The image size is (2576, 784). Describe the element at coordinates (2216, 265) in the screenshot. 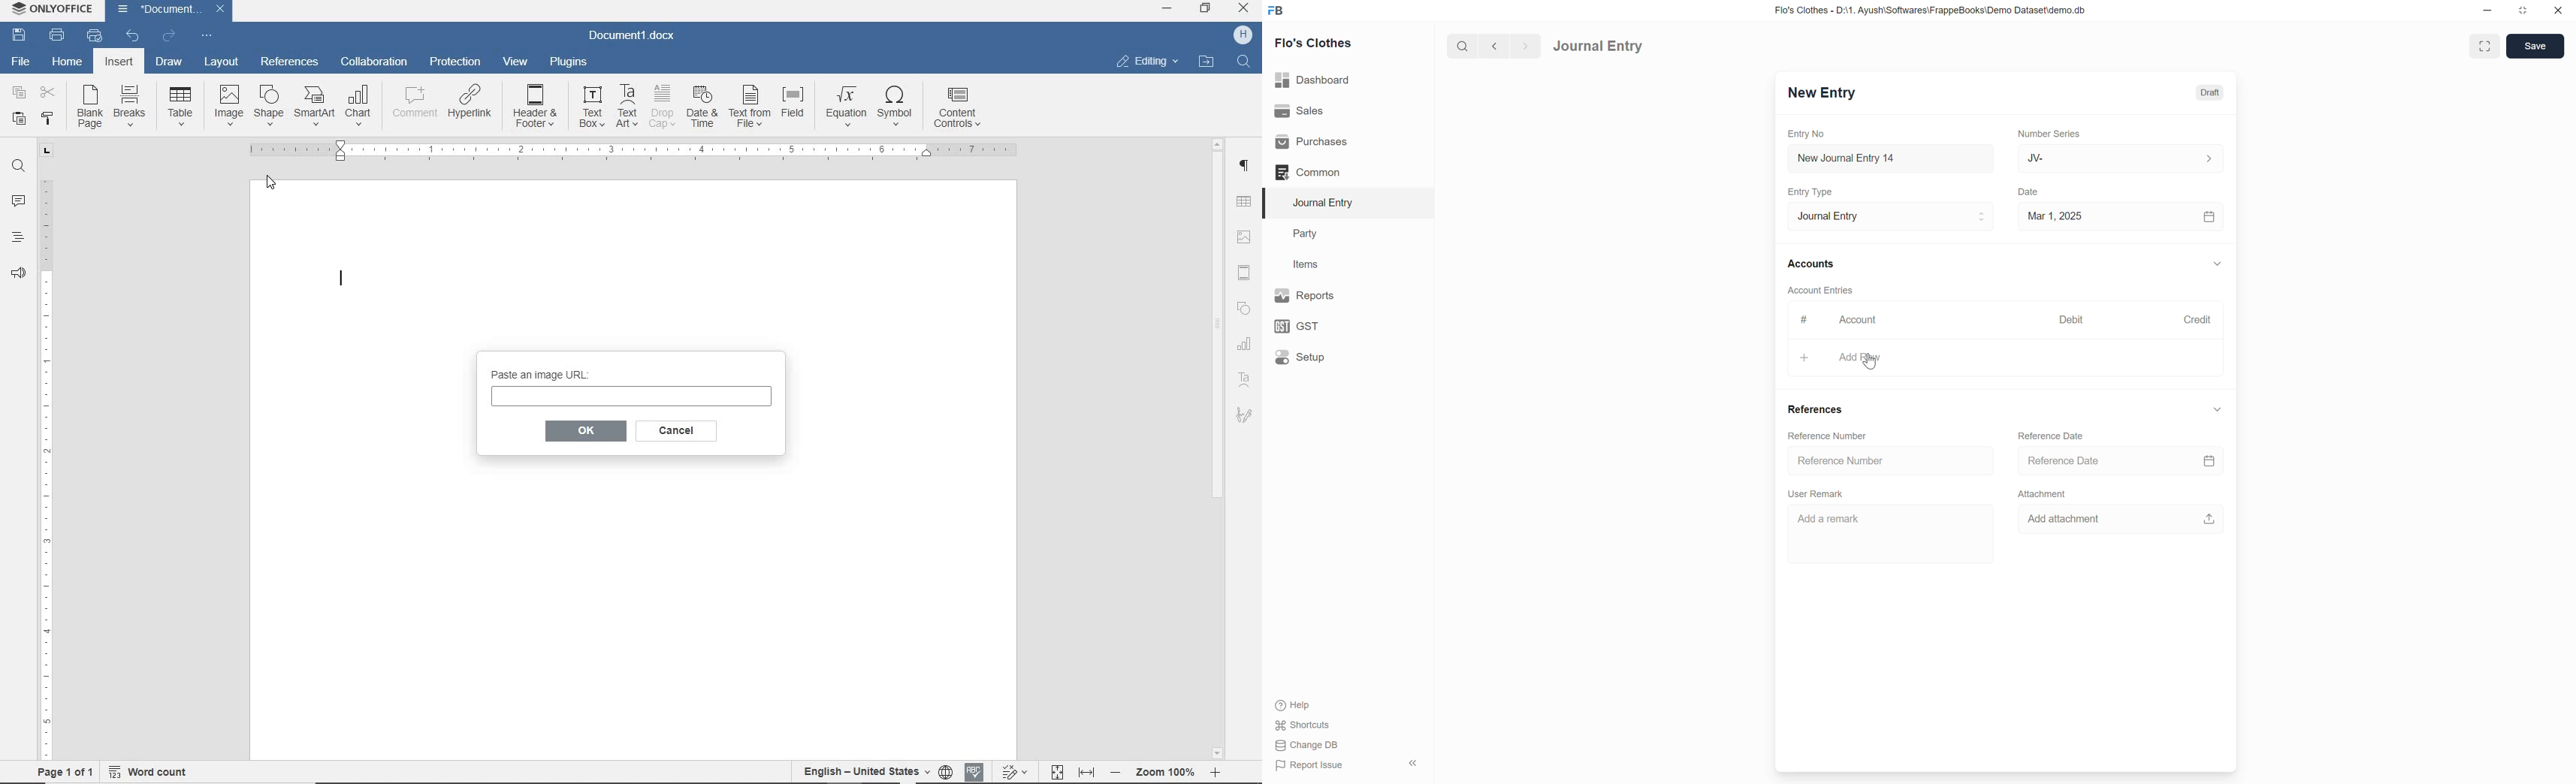

I see `down` at that location.